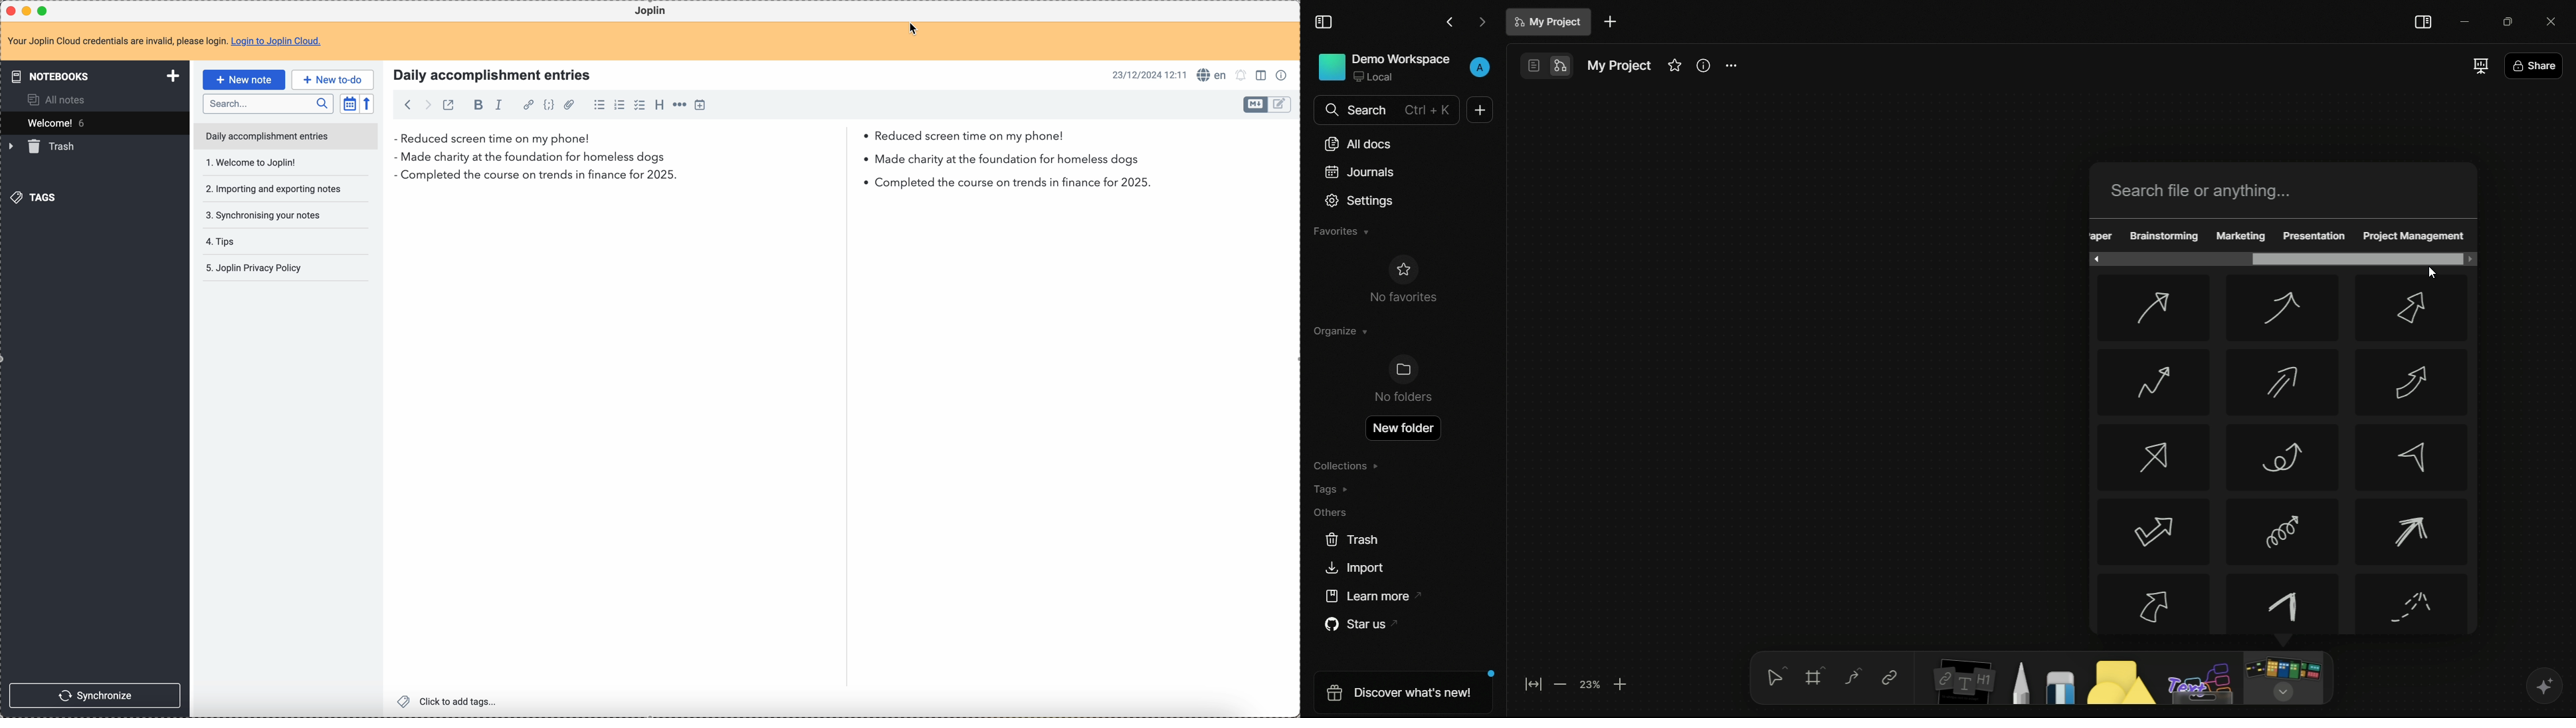 This screenshot has width=2576, height=728. Describe the element at coordinates (700, 105) in the screenshot. I see `insert time` at that location.